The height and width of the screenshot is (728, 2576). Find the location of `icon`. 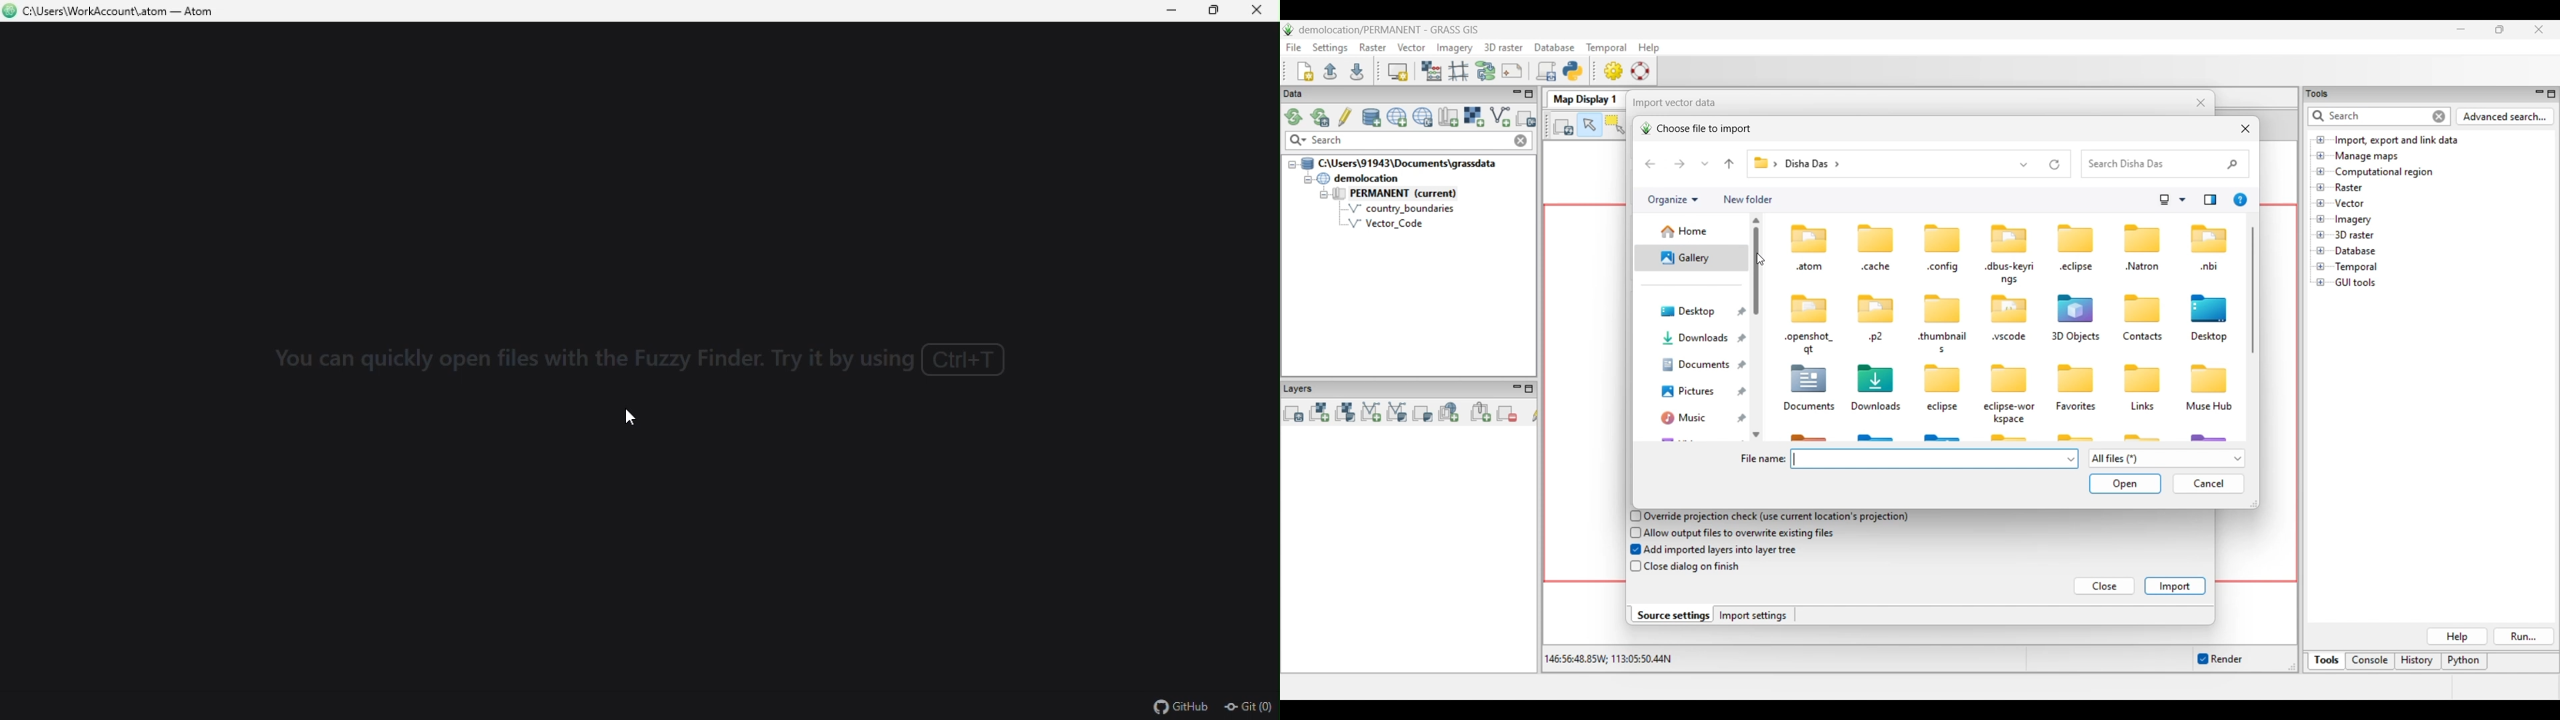

icon is located at coordinates (1877, 237).